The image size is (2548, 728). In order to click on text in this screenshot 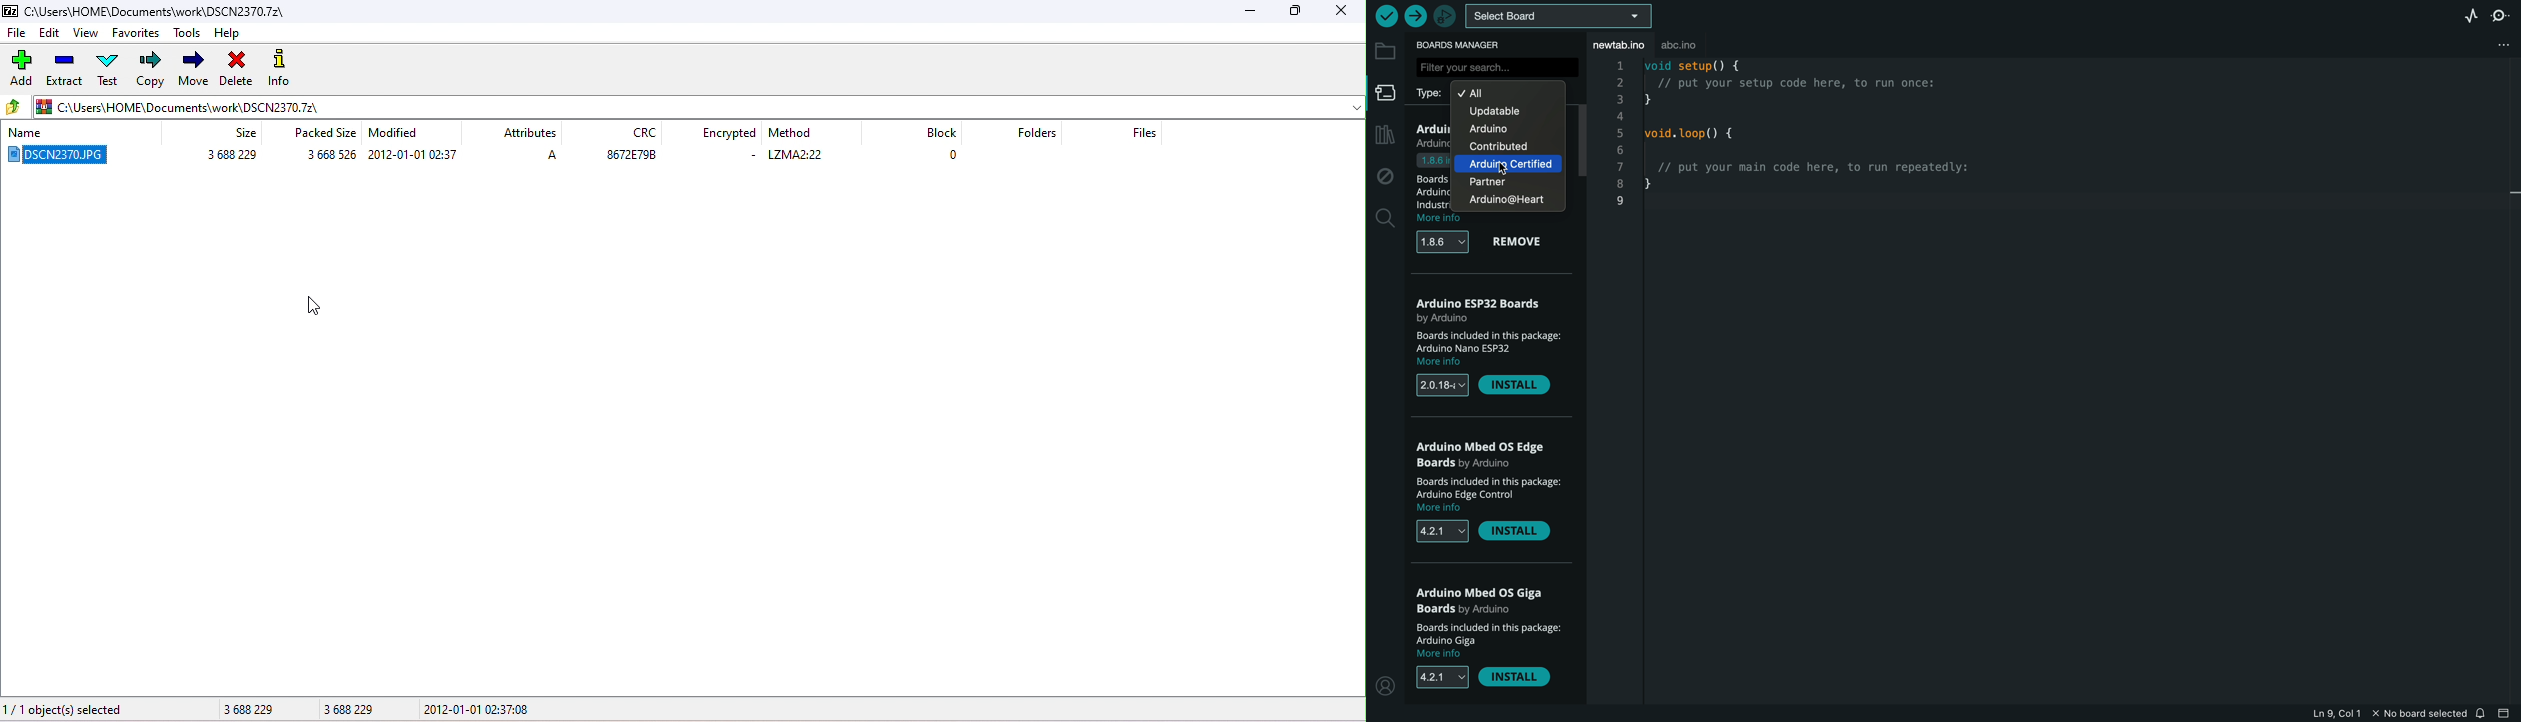, I will do `click(800, 157)`.